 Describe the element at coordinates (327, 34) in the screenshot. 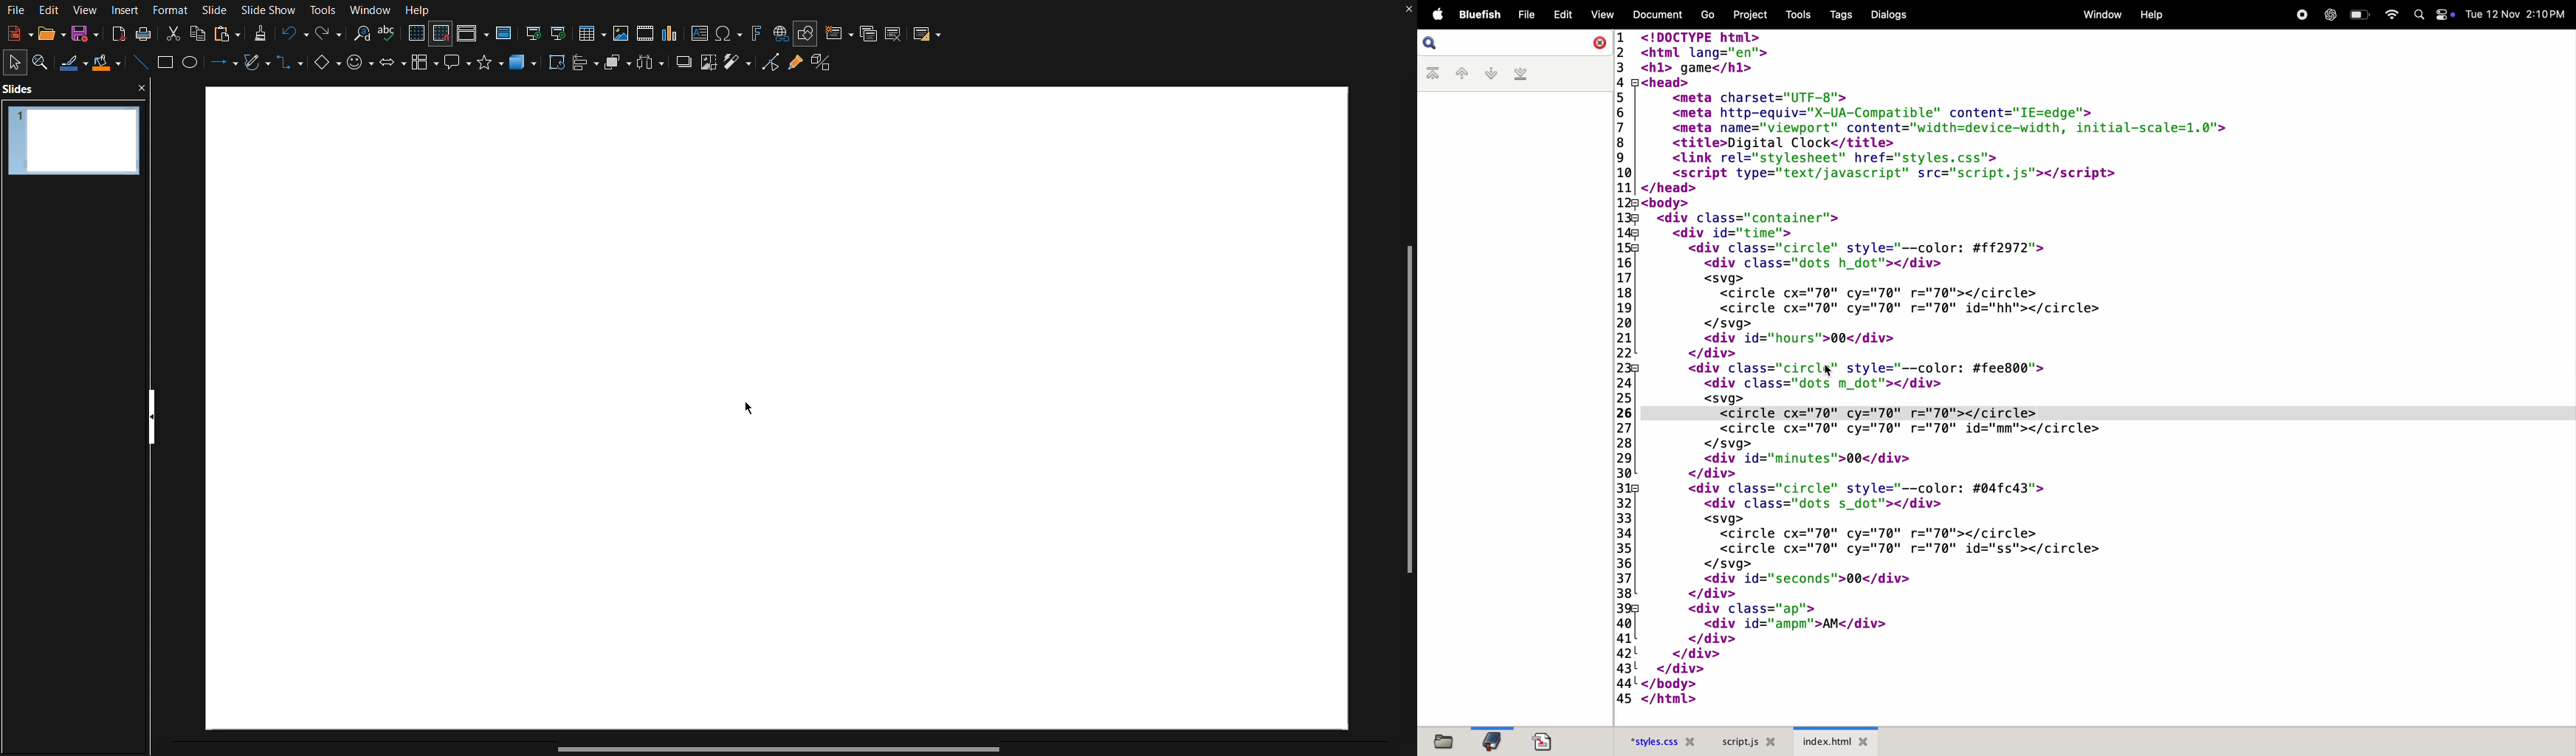

I see `Redo` at that location.